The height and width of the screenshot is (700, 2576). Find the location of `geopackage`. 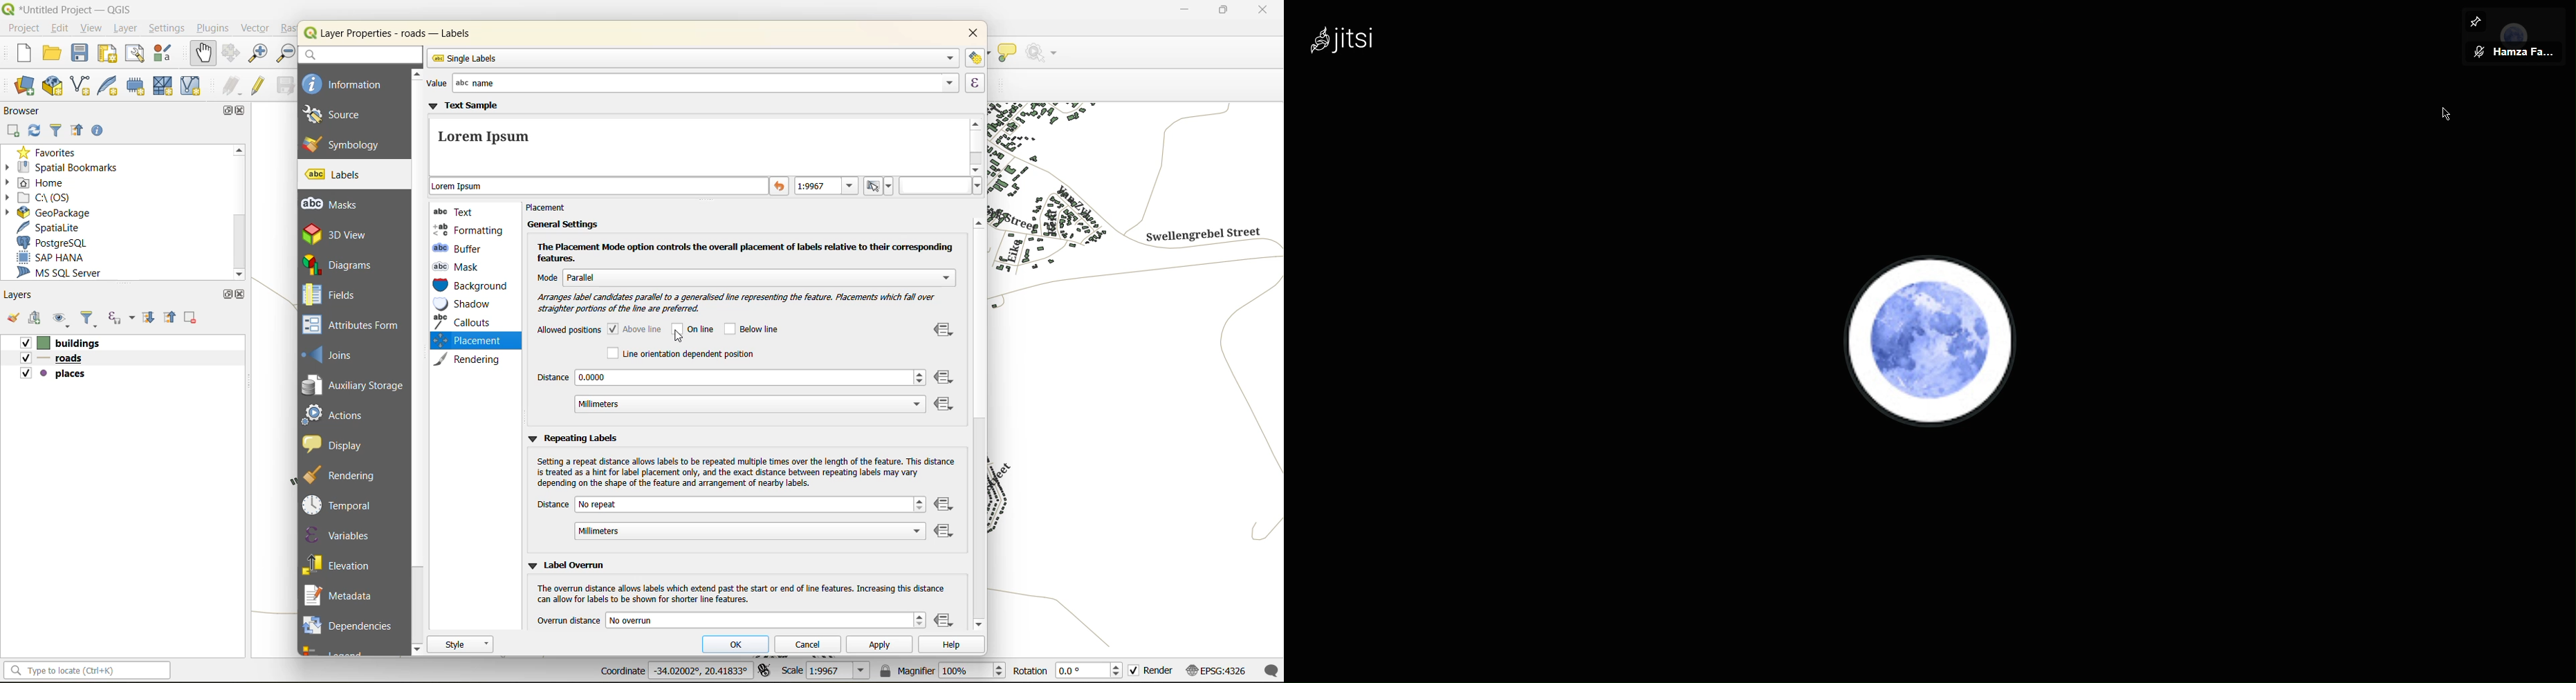

geopackage is located at coordinates (55, 215).